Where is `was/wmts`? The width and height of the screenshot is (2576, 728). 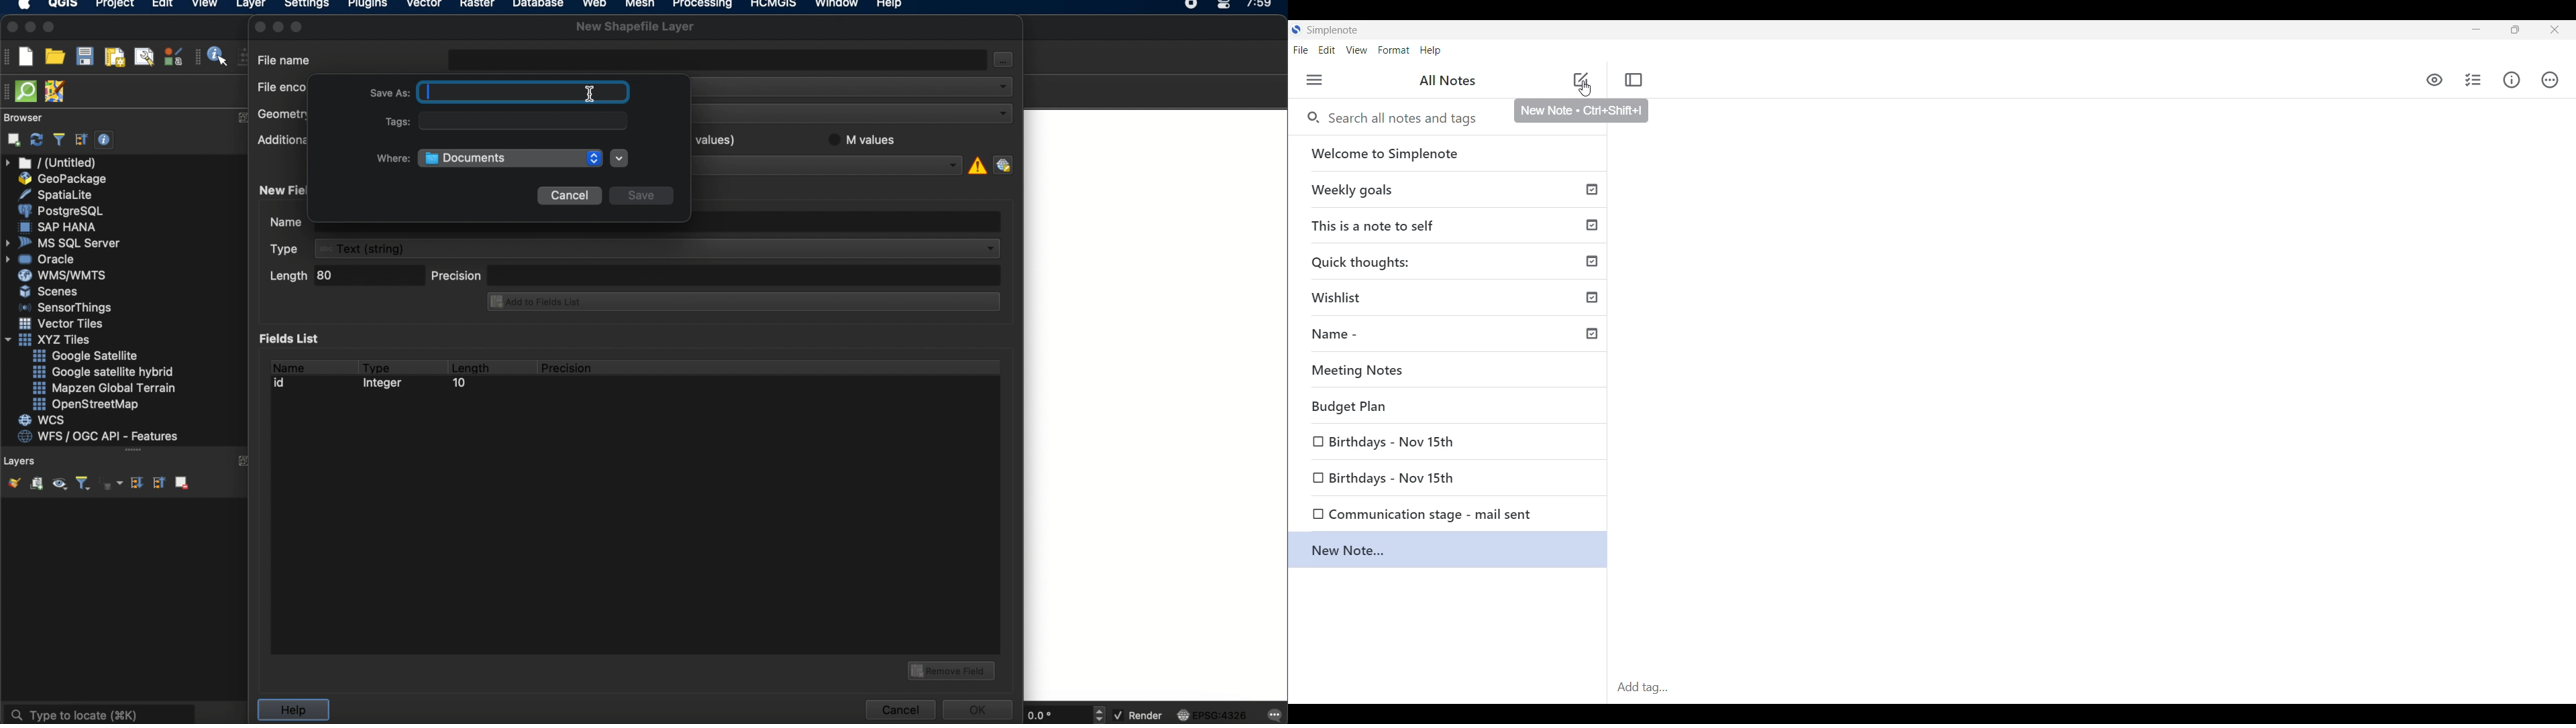 was/wmts is located at coordinates (64, 276).